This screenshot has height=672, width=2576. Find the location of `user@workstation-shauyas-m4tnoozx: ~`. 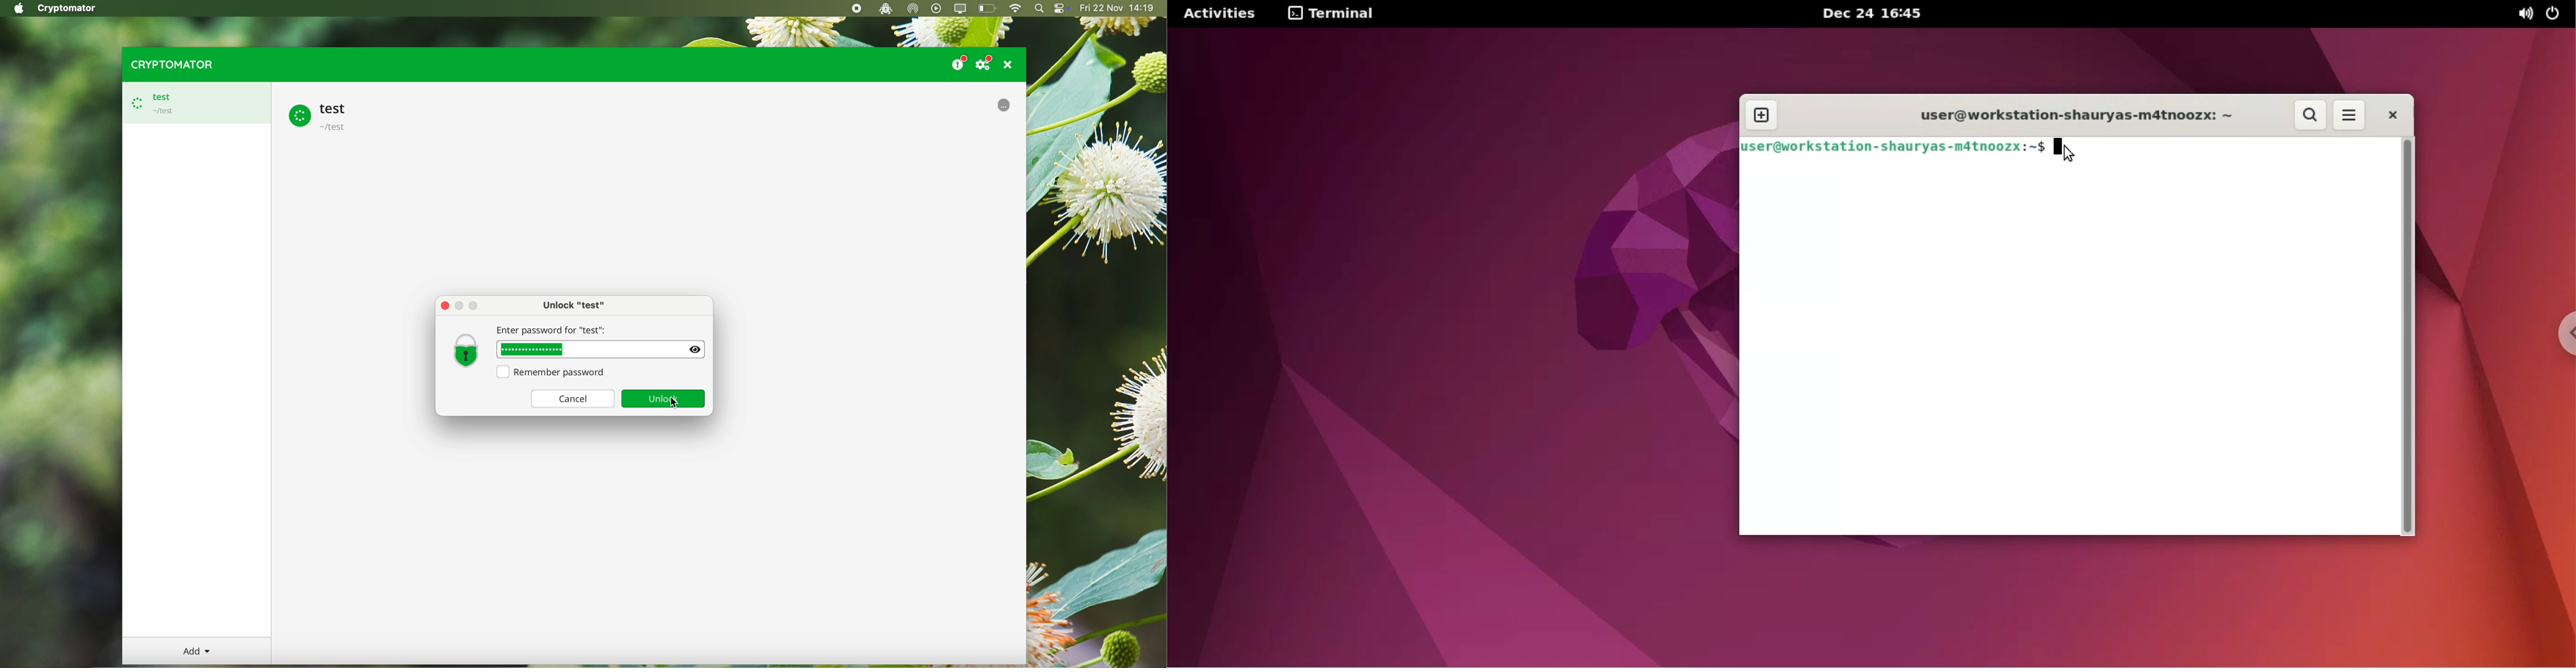

user@workstation-shauyas-m4tnoozx: ~ is located at coordinates (2066, 115).